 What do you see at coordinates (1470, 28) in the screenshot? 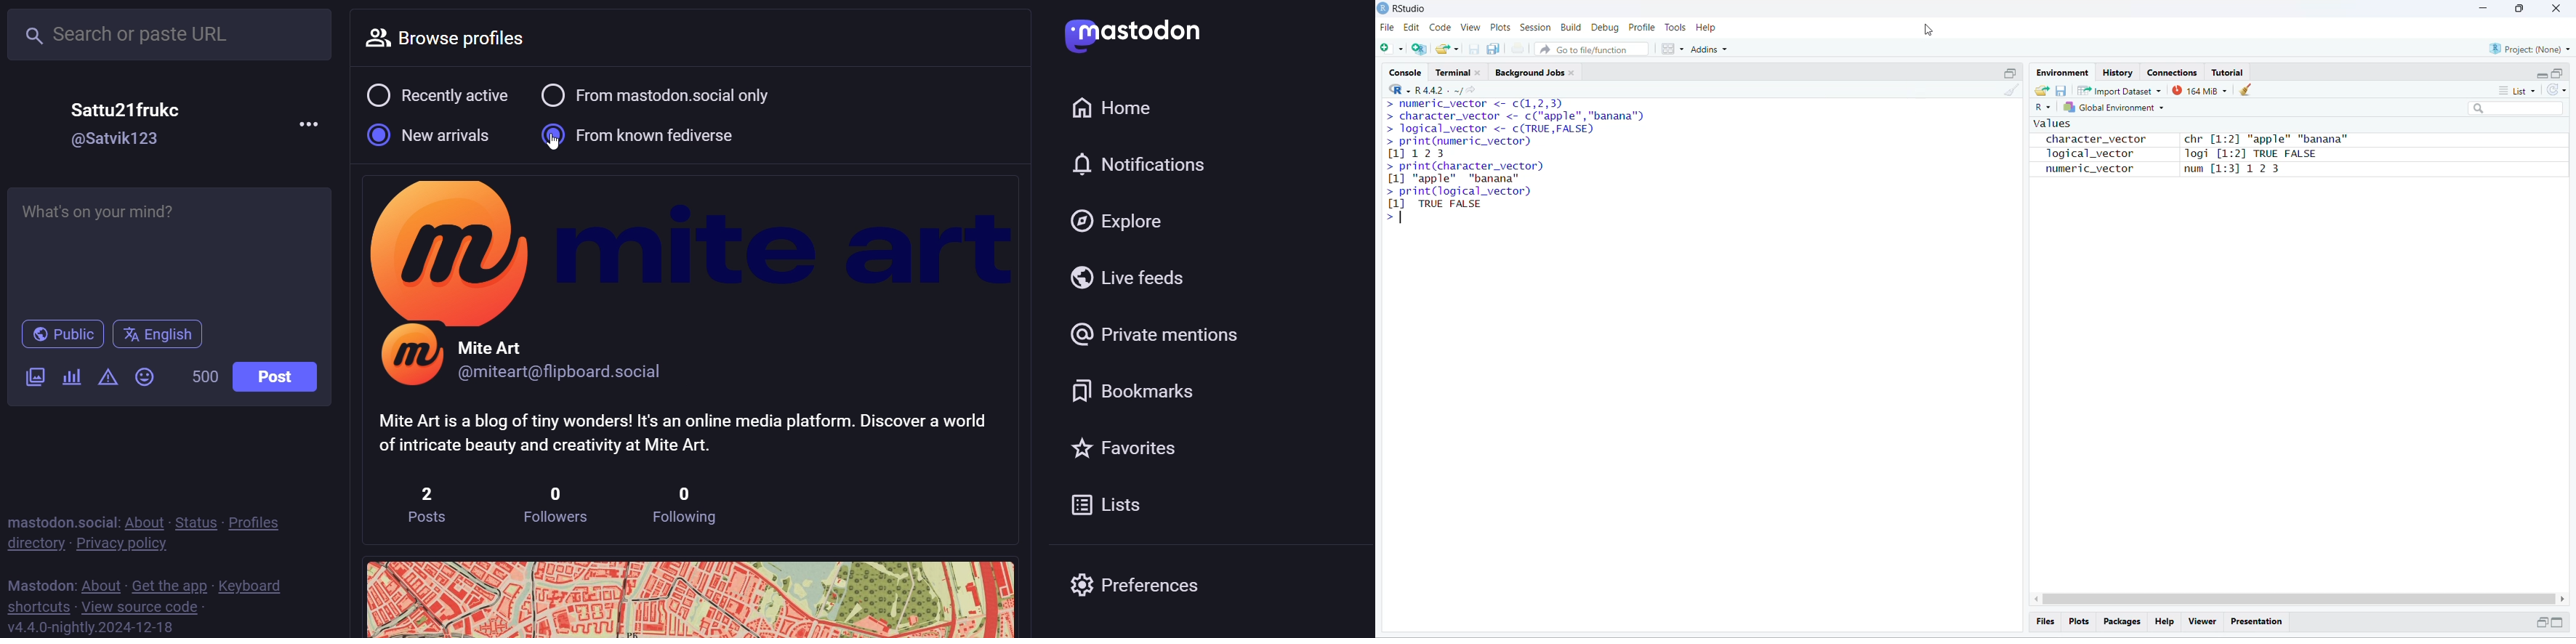
I see `View` at bounding box center [1470, 28].